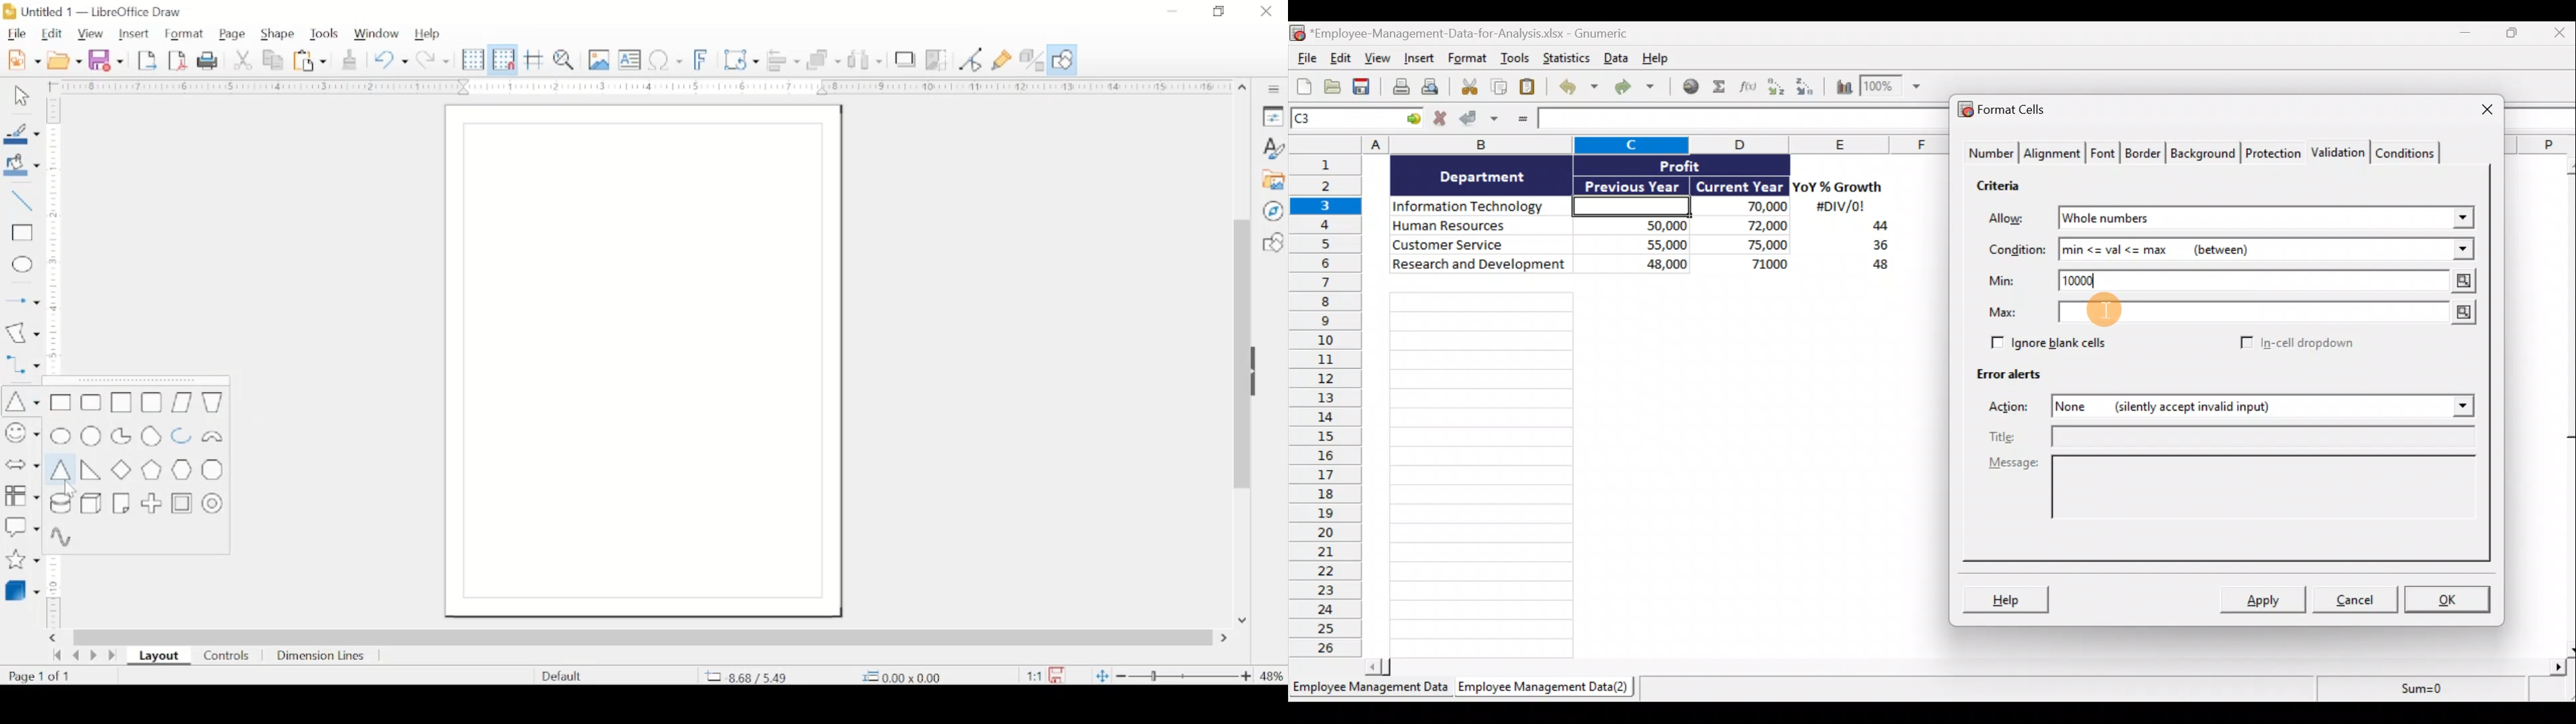 The height and width of the screenshot is (728, 2576). What do you see at coordinates (1478, 227) in the screenshot?
I see `Human Resources` at bounding box center [1478, 227].